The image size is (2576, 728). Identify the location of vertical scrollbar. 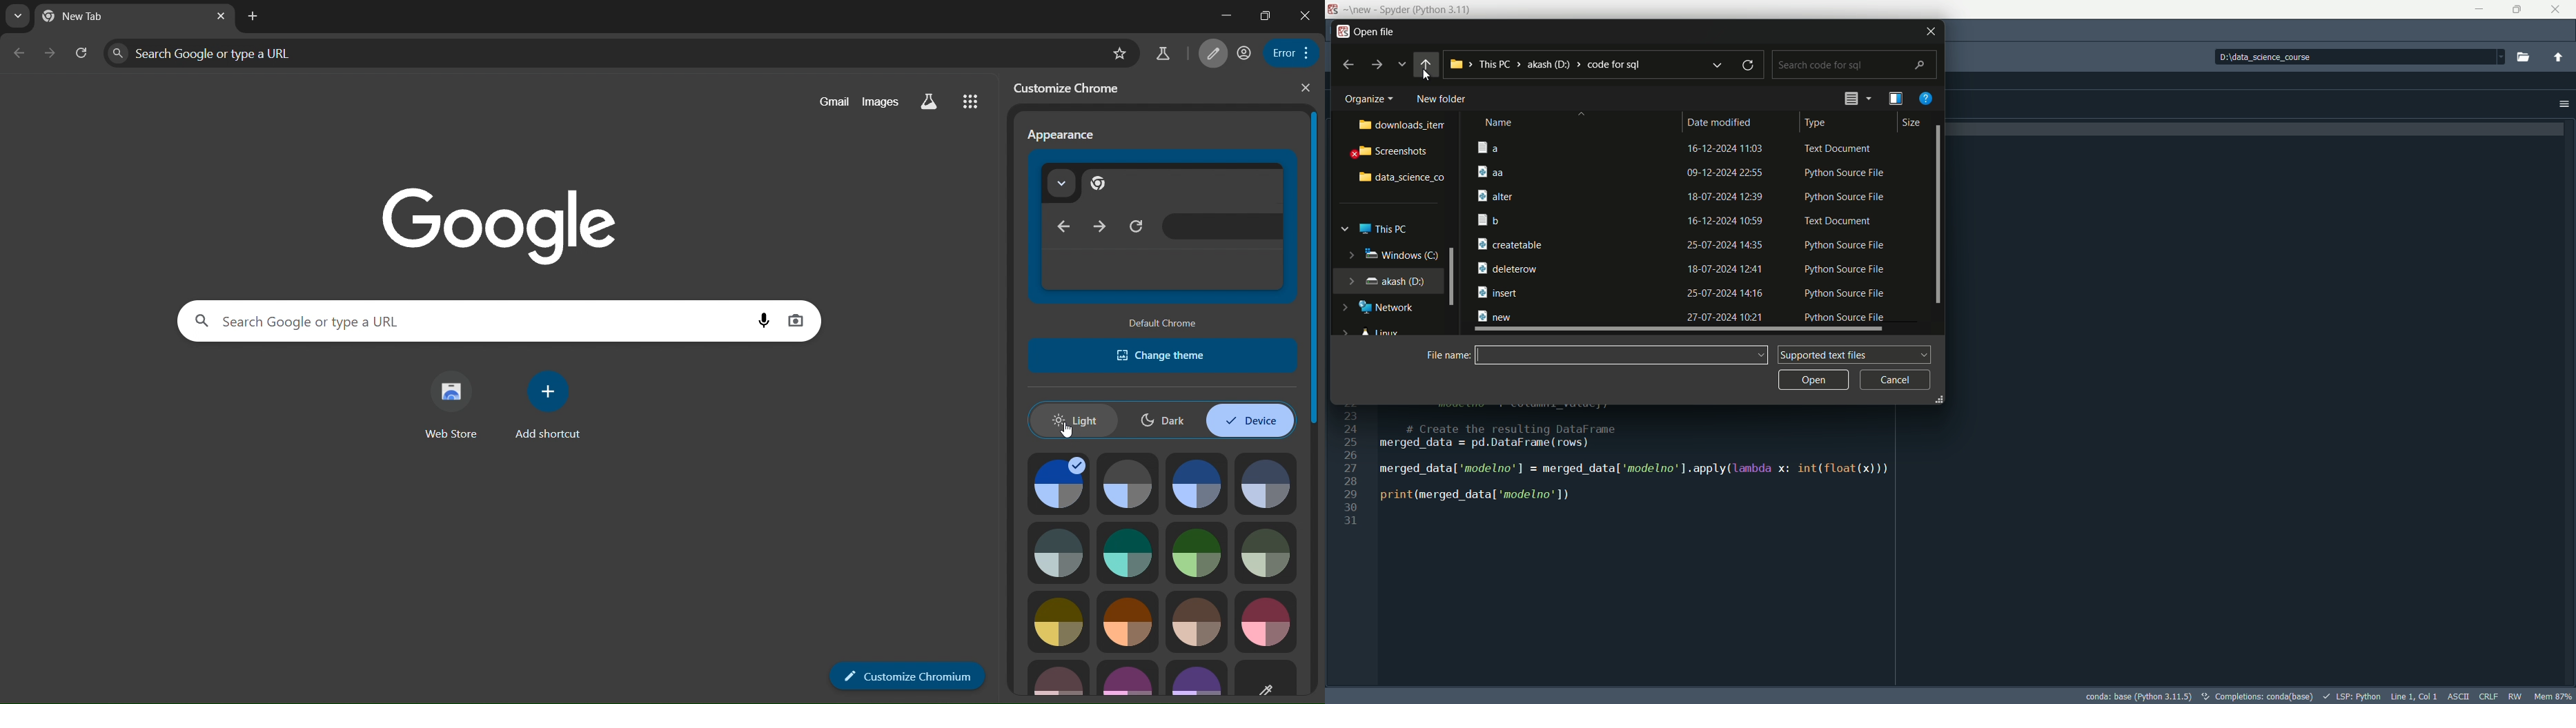
(1939, 214).